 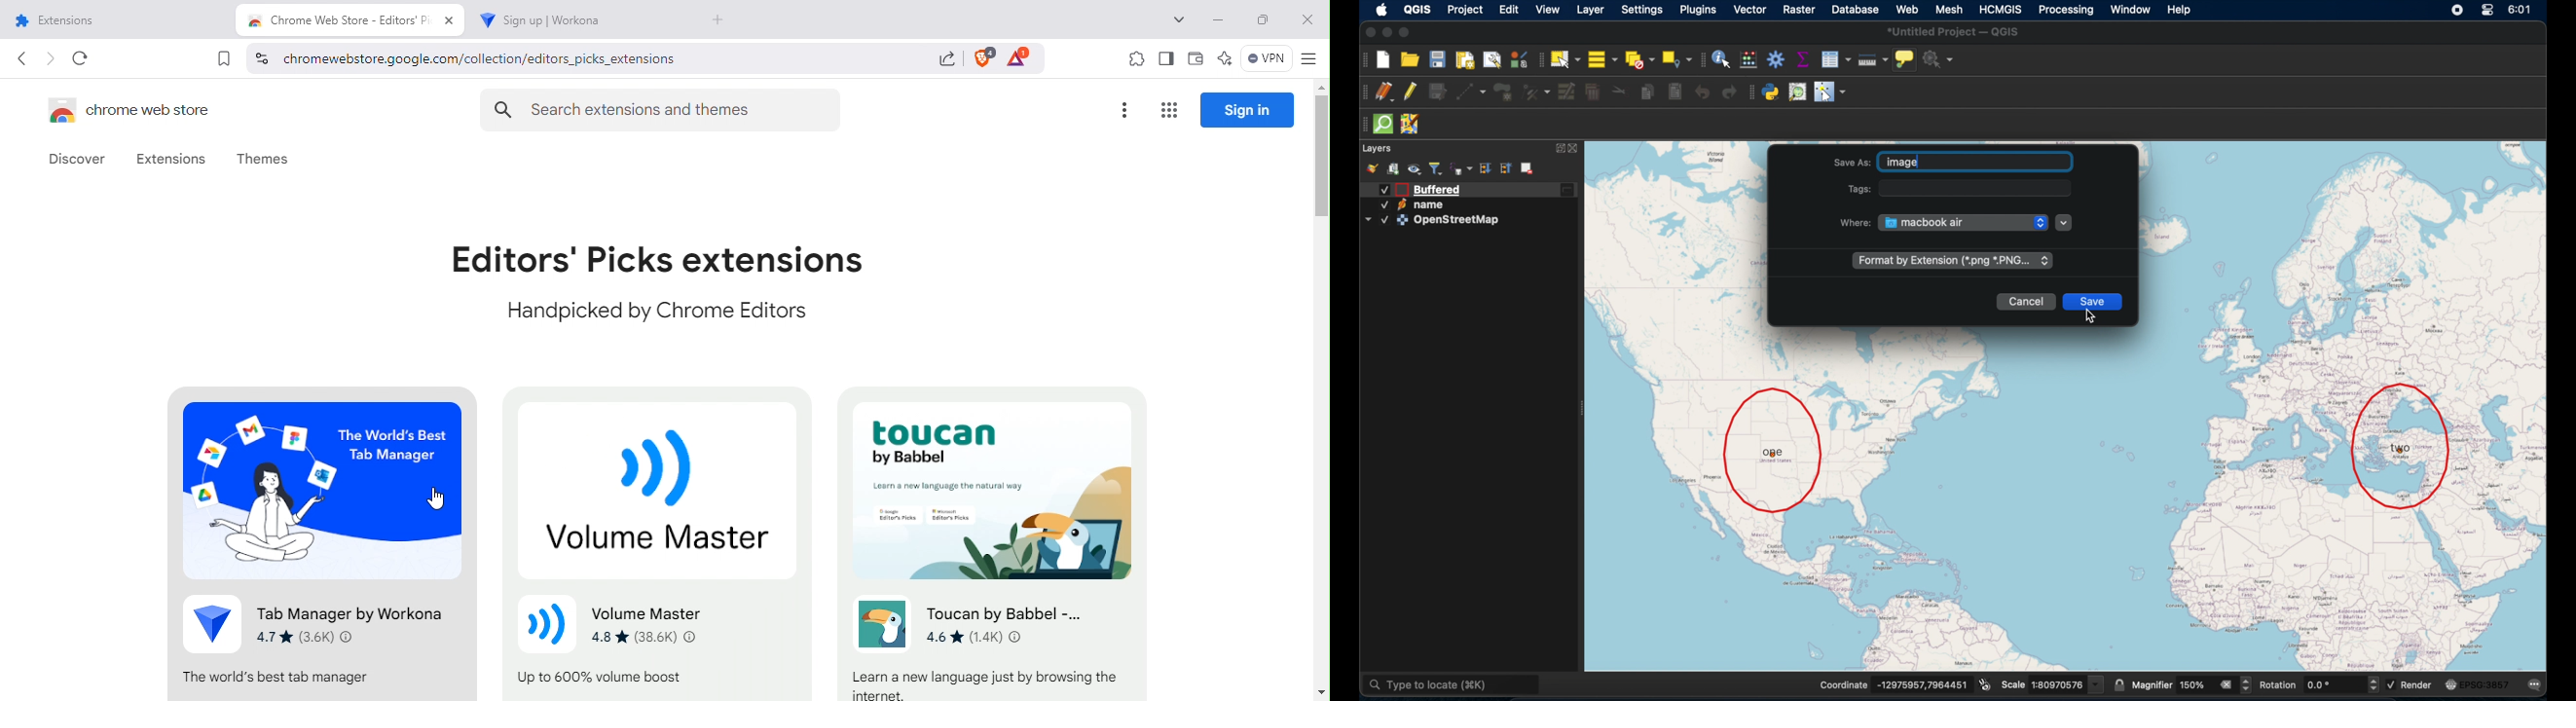 What do you see at coordinates (1220, 20) in the screenshot?
I see `Minimize` at bounding box center [1220, 20].